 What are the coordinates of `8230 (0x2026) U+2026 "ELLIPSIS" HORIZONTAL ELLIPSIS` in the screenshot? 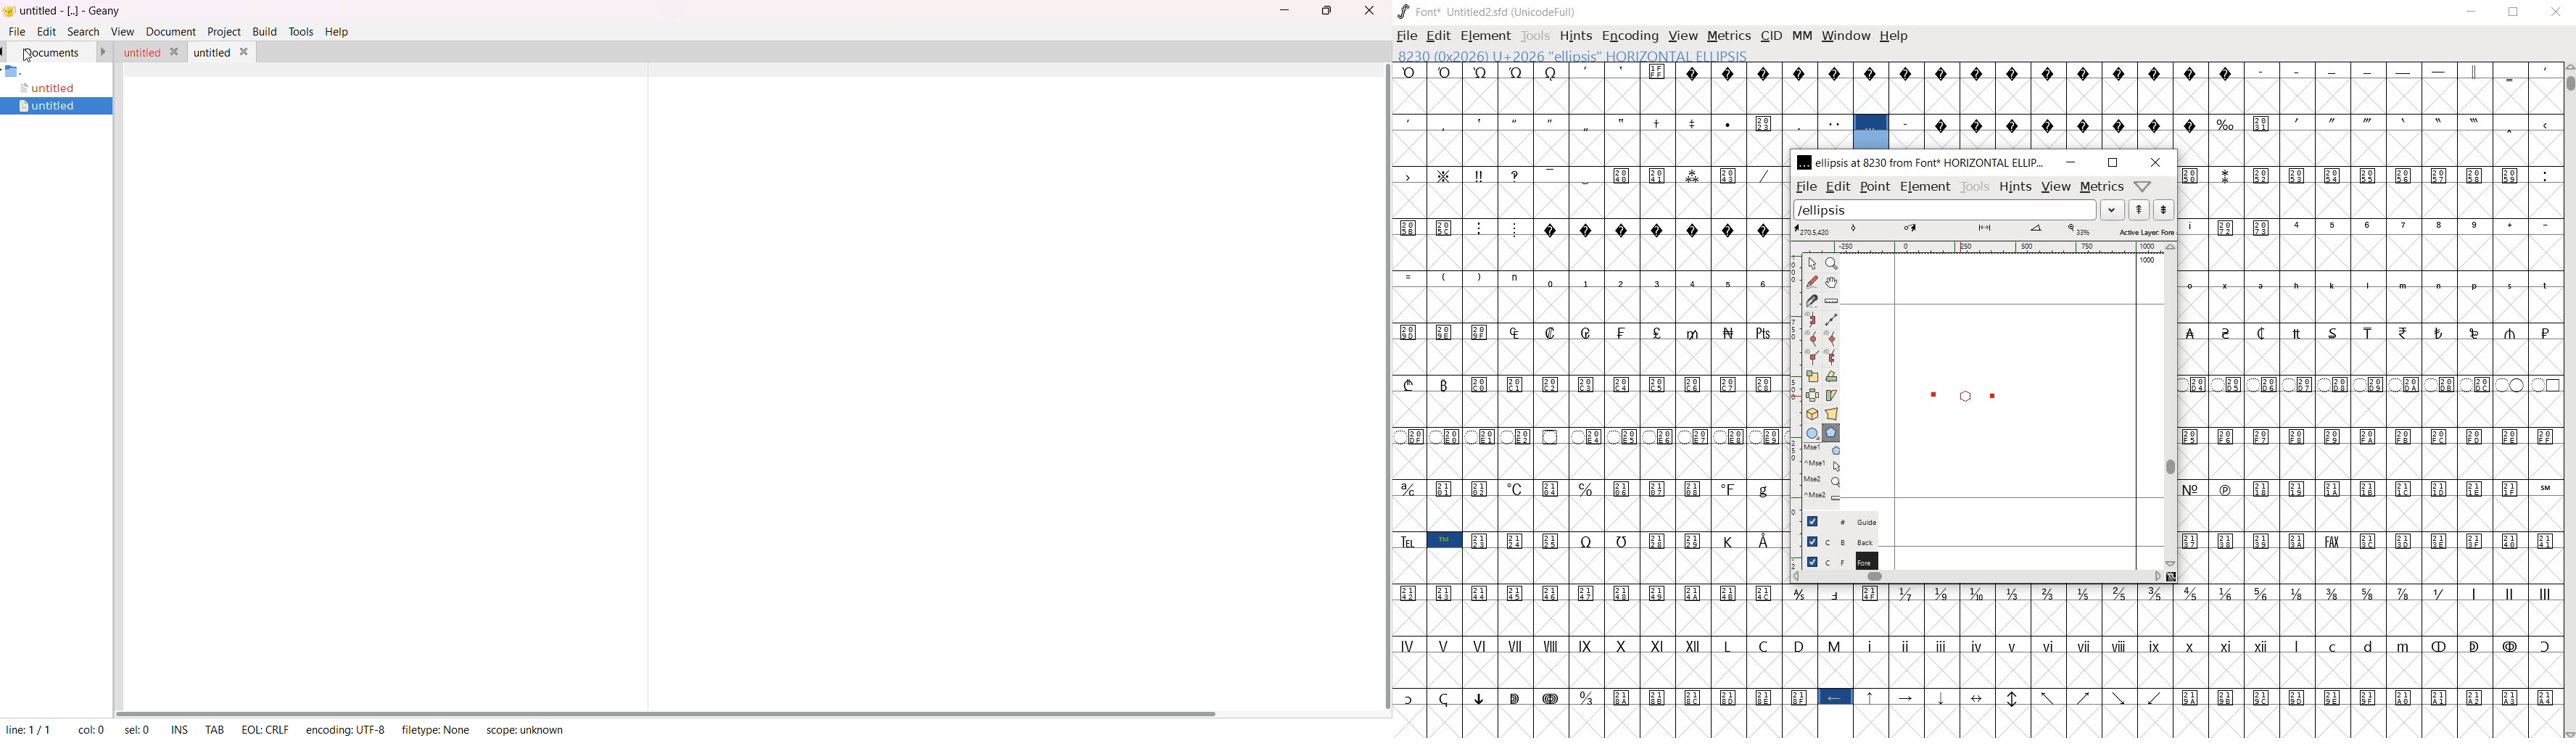 It's located at (1622, 55).